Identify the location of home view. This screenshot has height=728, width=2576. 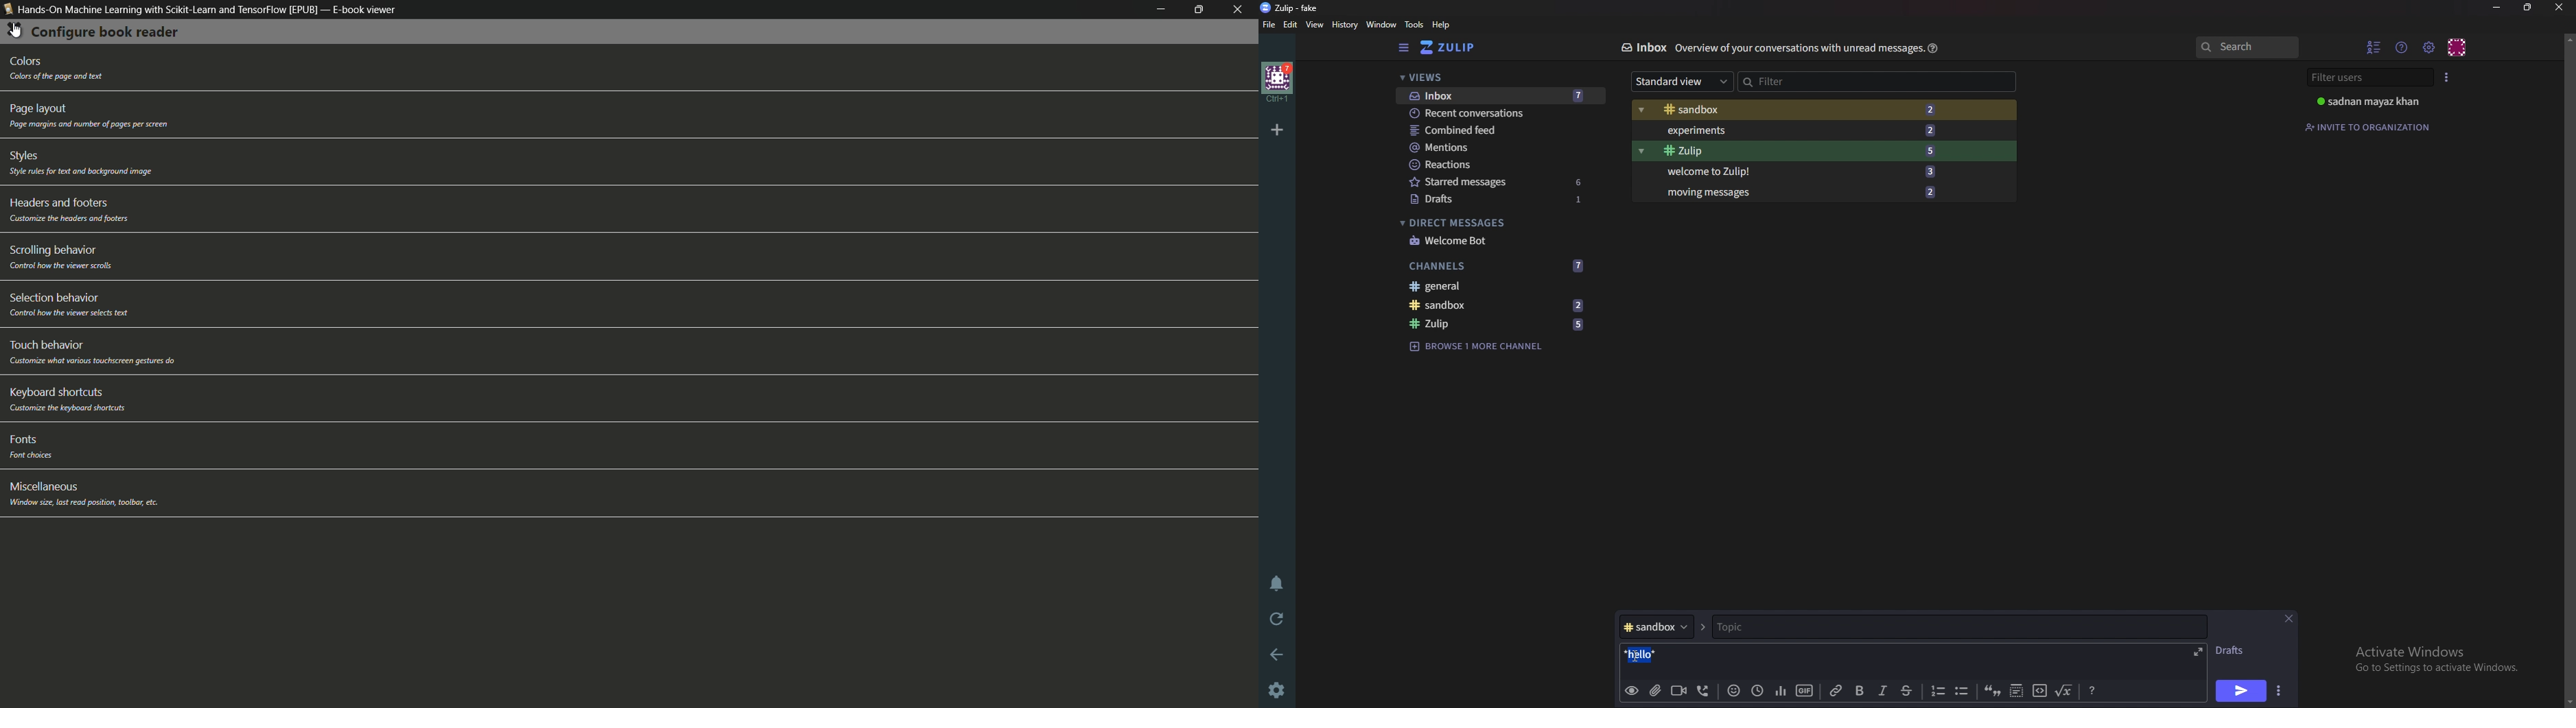
(1448, 47).